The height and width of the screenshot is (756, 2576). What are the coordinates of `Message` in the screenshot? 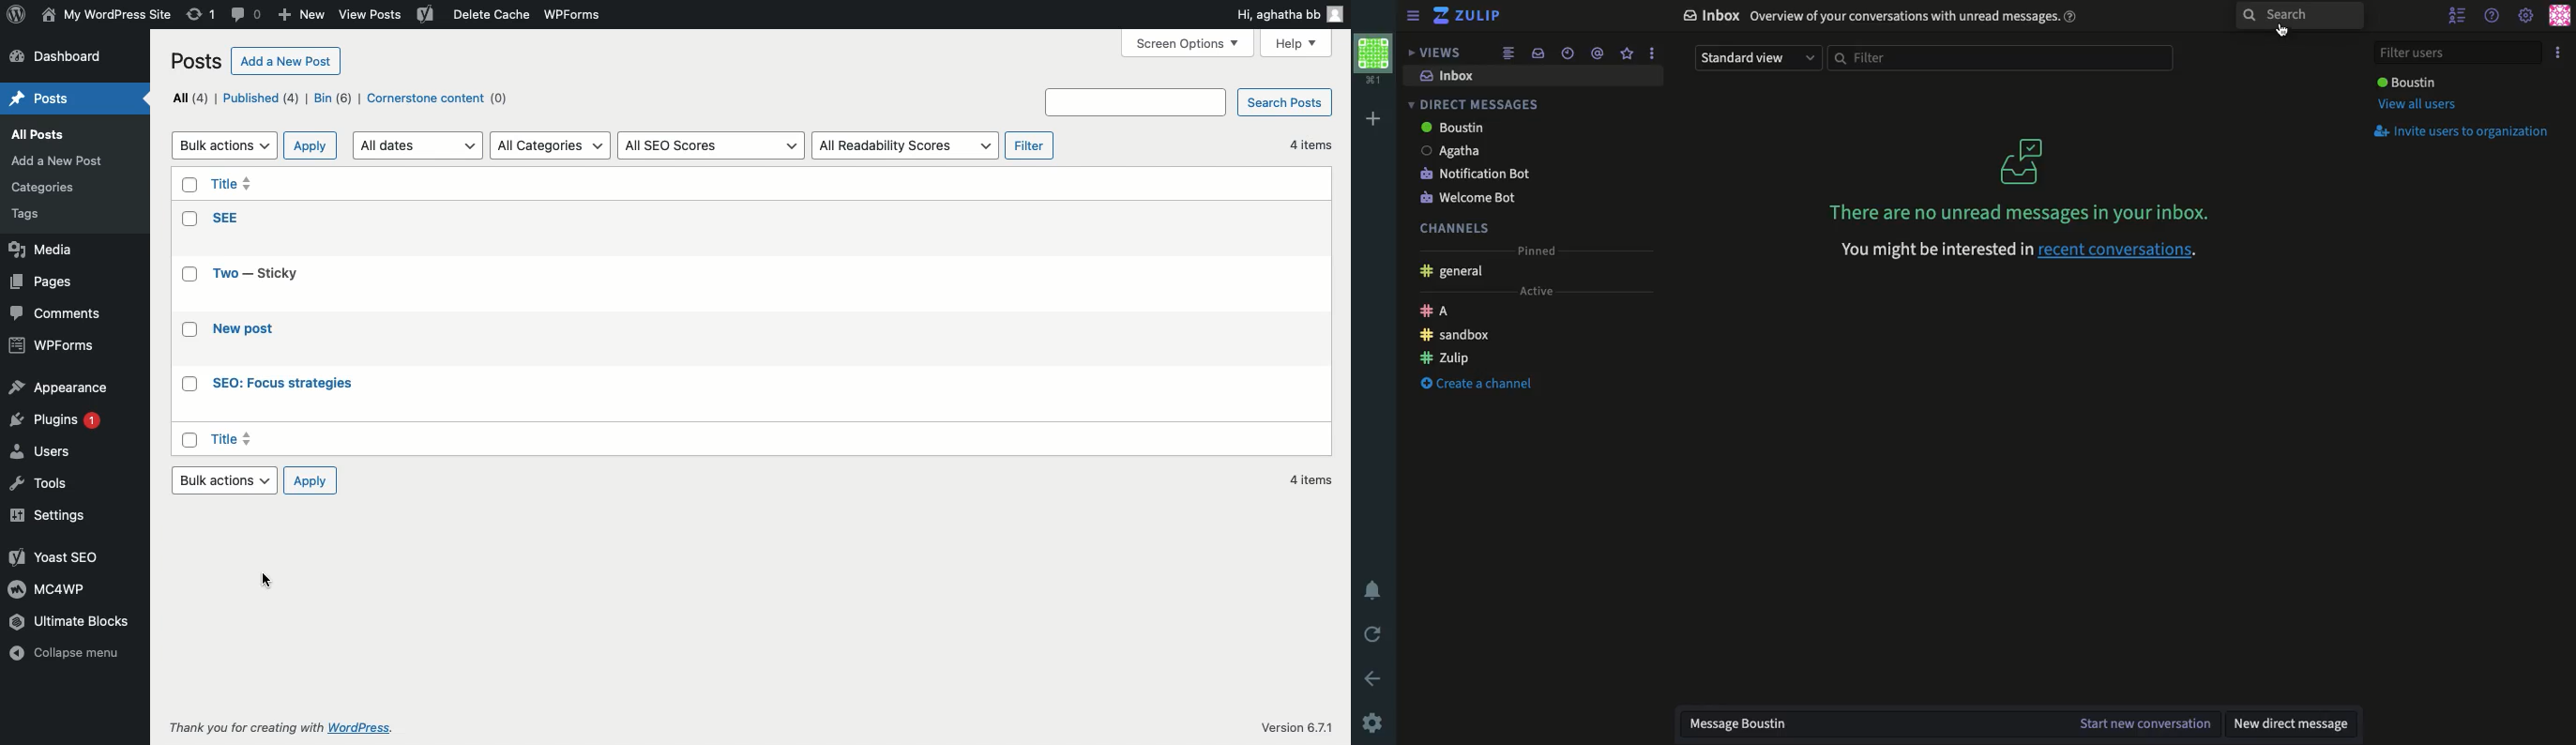 It's located at (1874, 725).